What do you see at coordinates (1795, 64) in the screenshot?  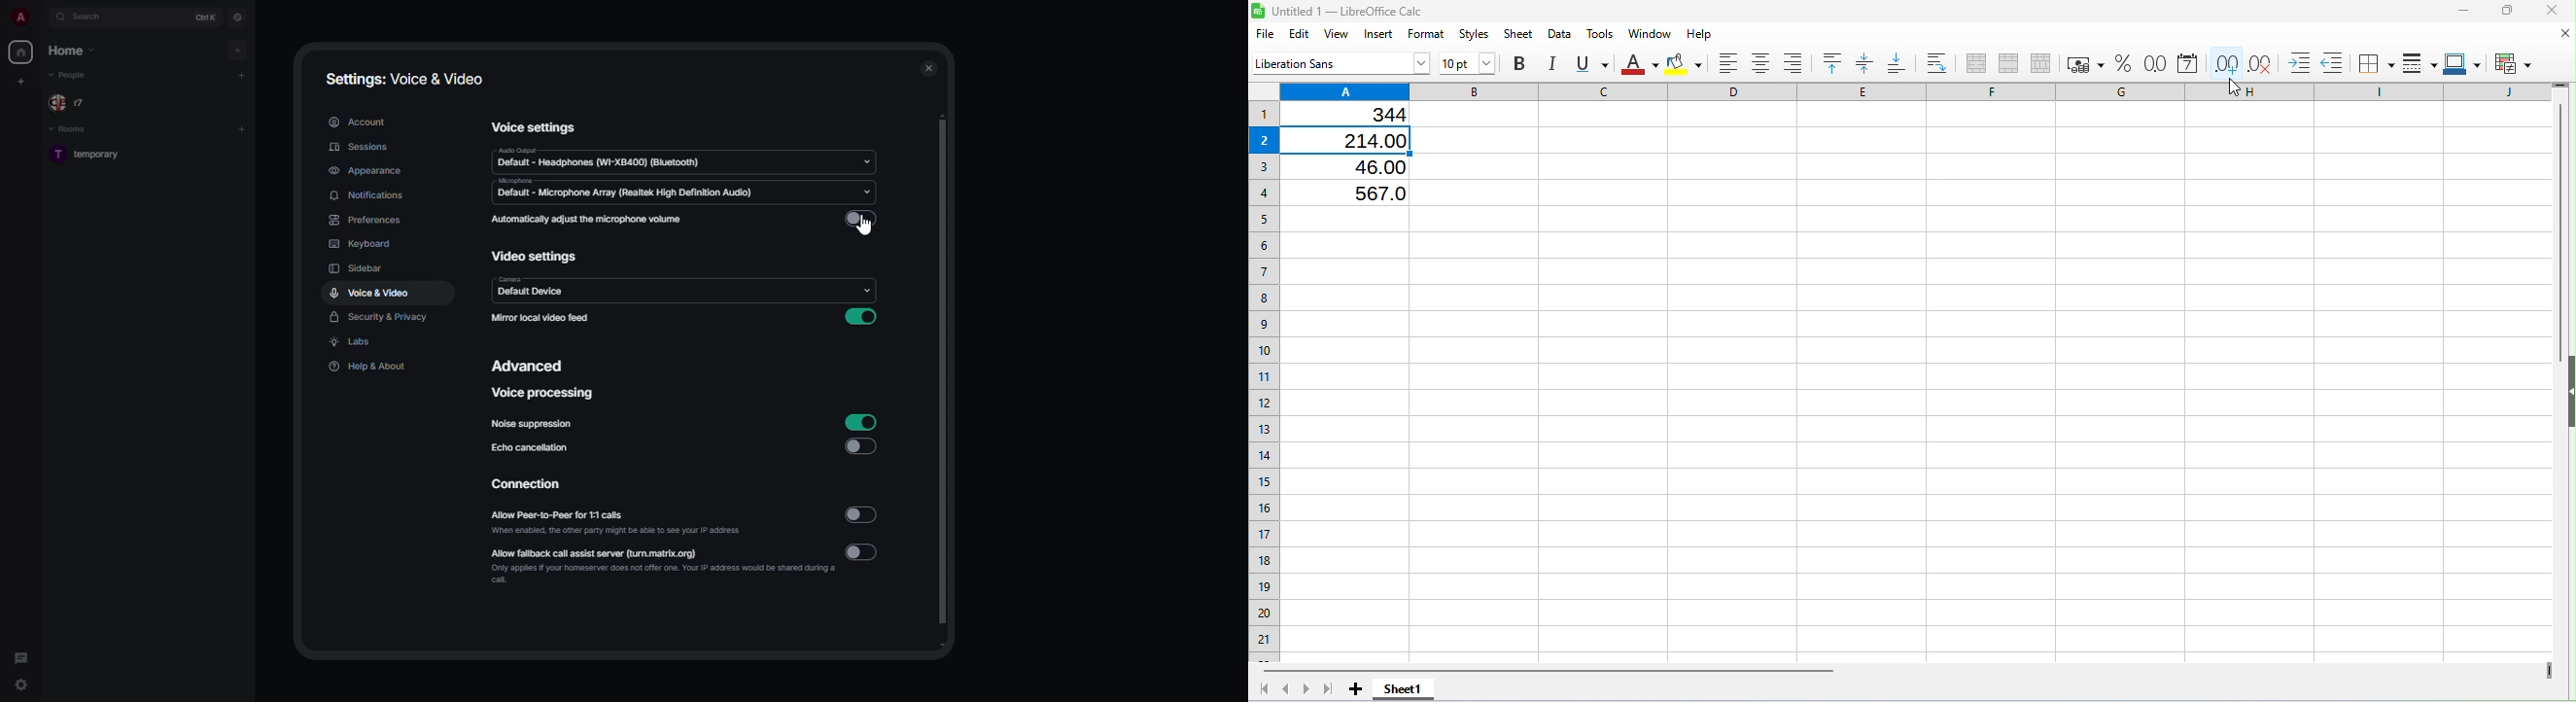 I see `Align right` at bounding box center [1795, 64].